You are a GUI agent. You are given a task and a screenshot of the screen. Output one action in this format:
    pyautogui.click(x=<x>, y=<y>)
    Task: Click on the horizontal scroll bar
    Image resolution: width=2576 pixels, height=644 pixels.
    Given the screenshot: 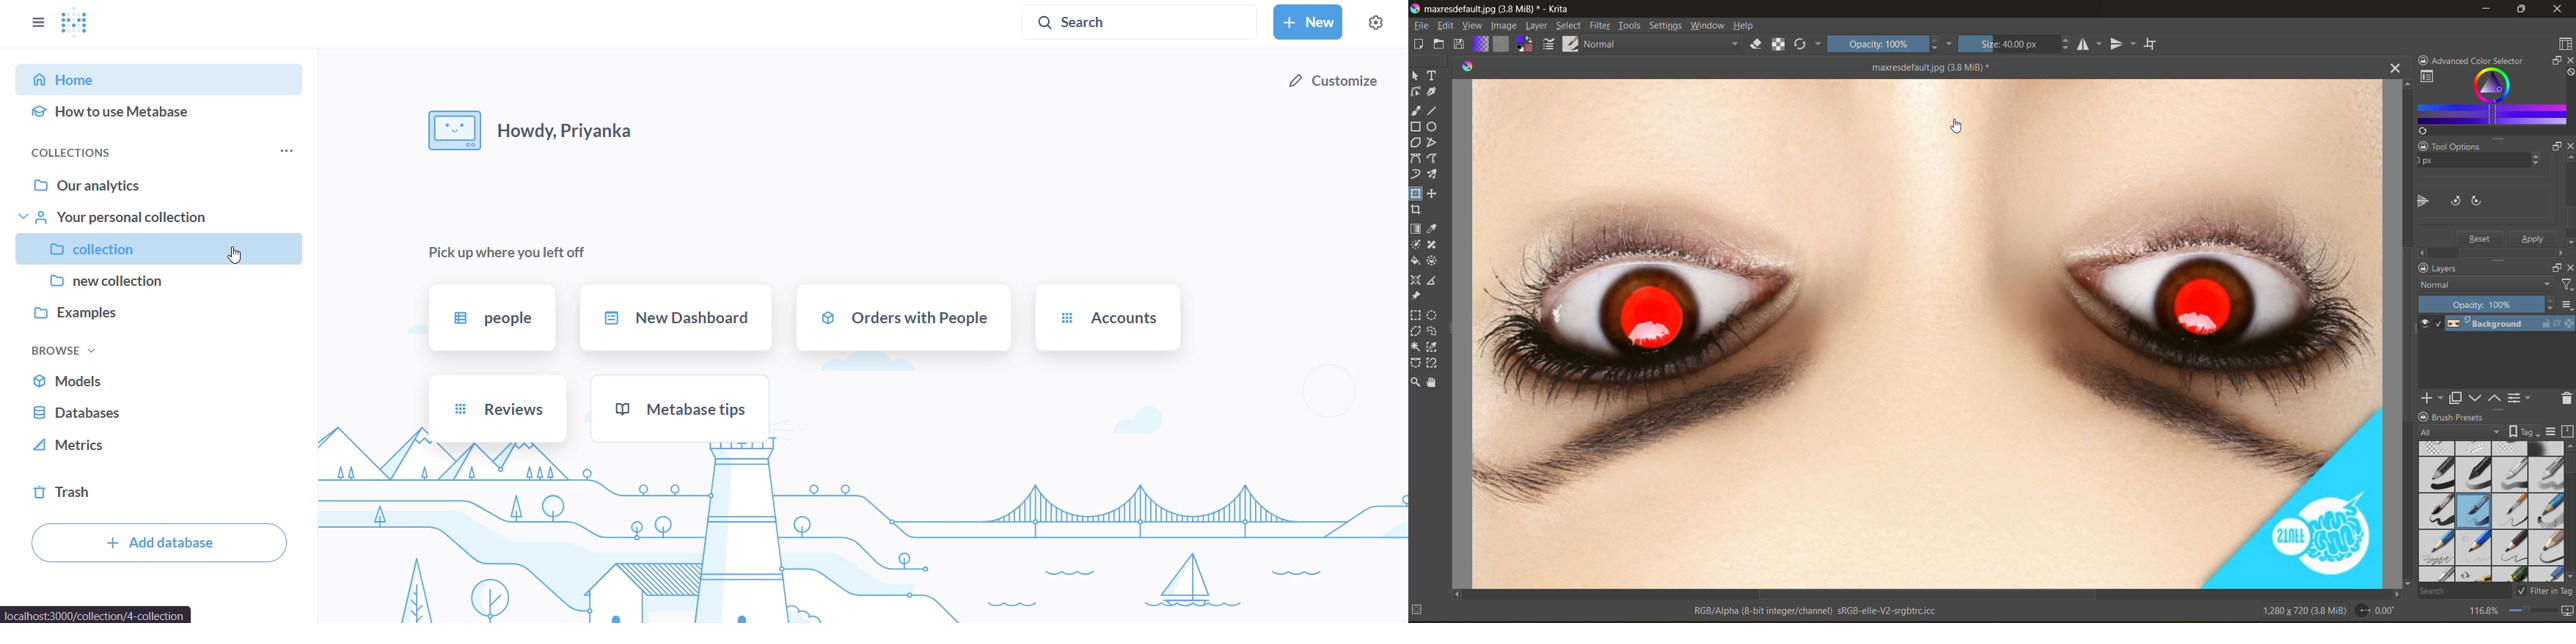 What is the action you would take?
    pyautogui.click(x=1927, y=592)
    